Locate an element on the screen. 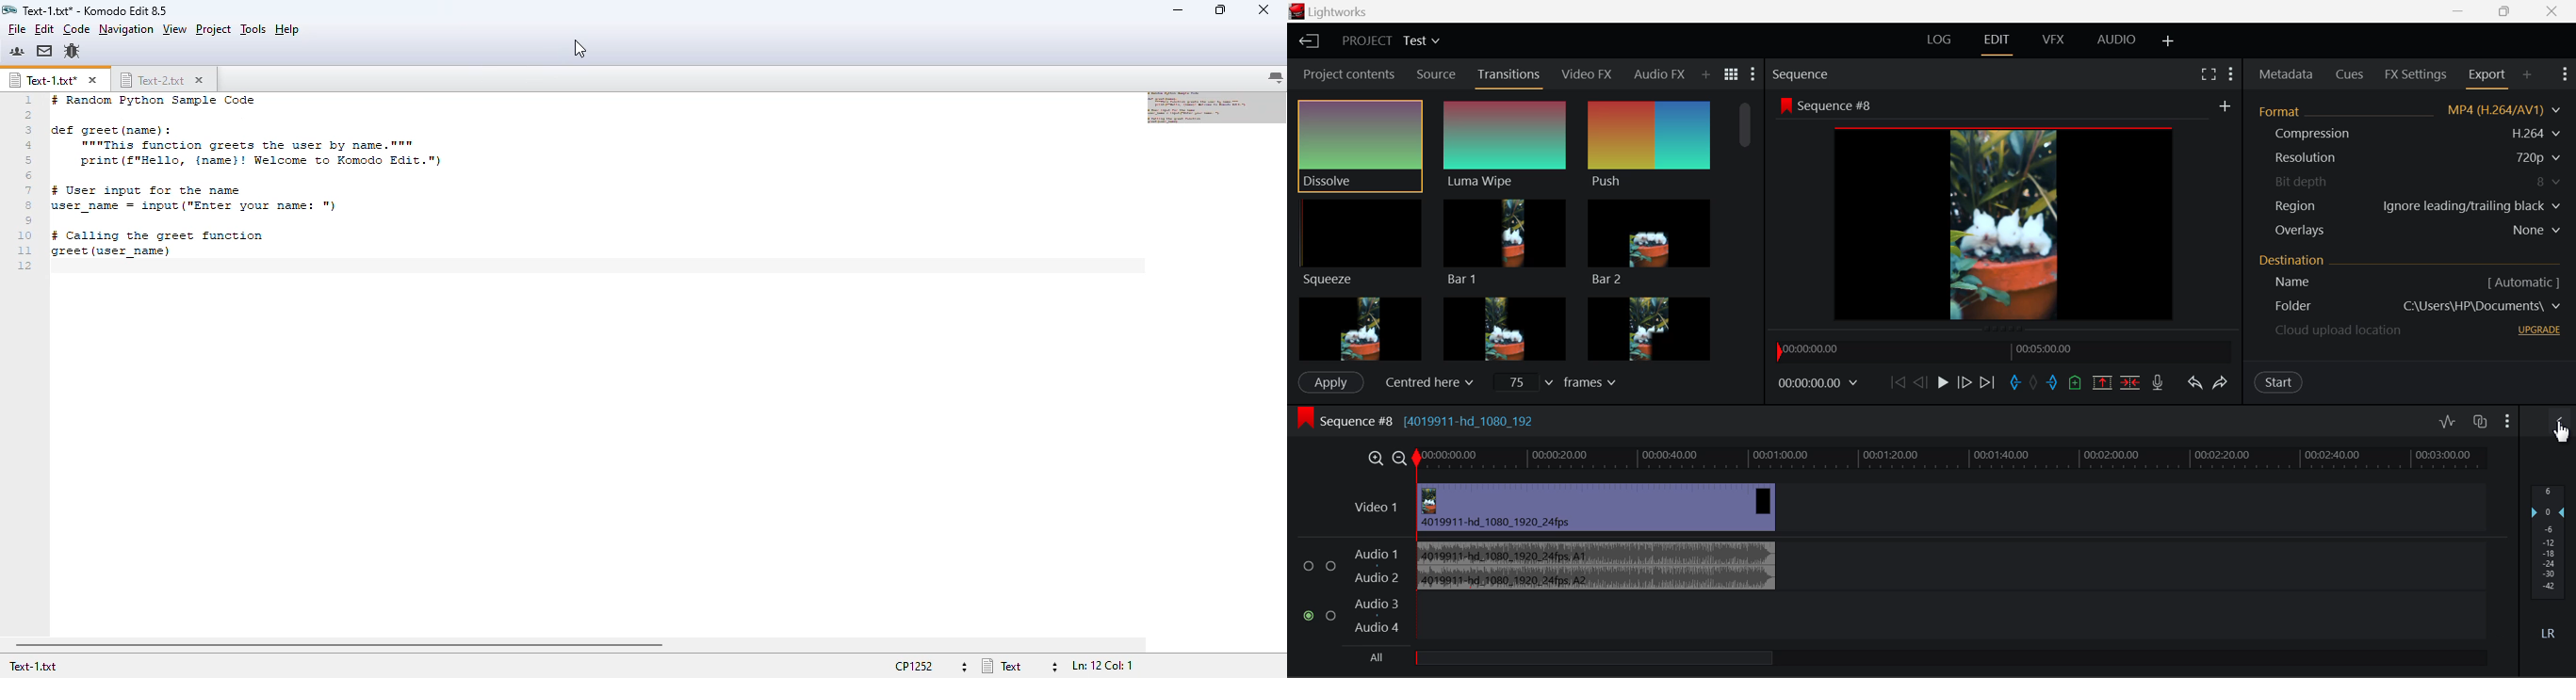 The image size is (2576, 700). Push is located at coordinates (1649, 145).